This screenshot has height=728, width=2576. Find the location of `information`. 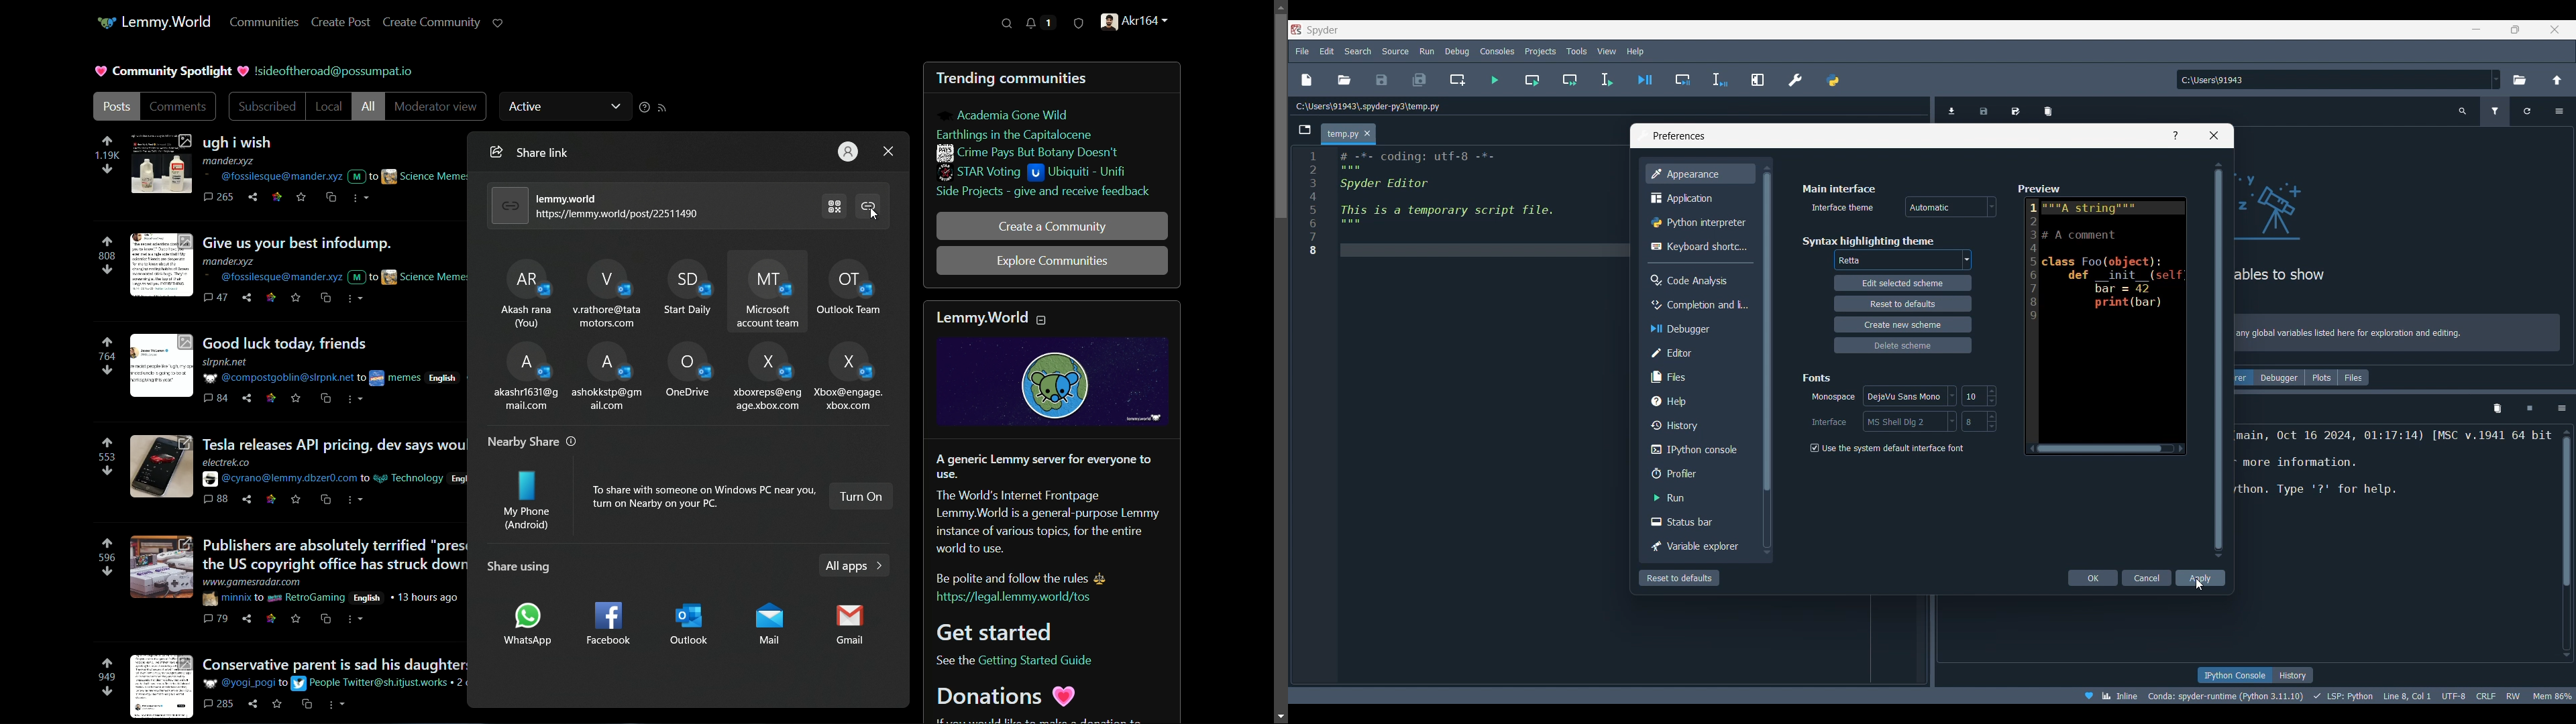

information is located at coordinates (572, 441).